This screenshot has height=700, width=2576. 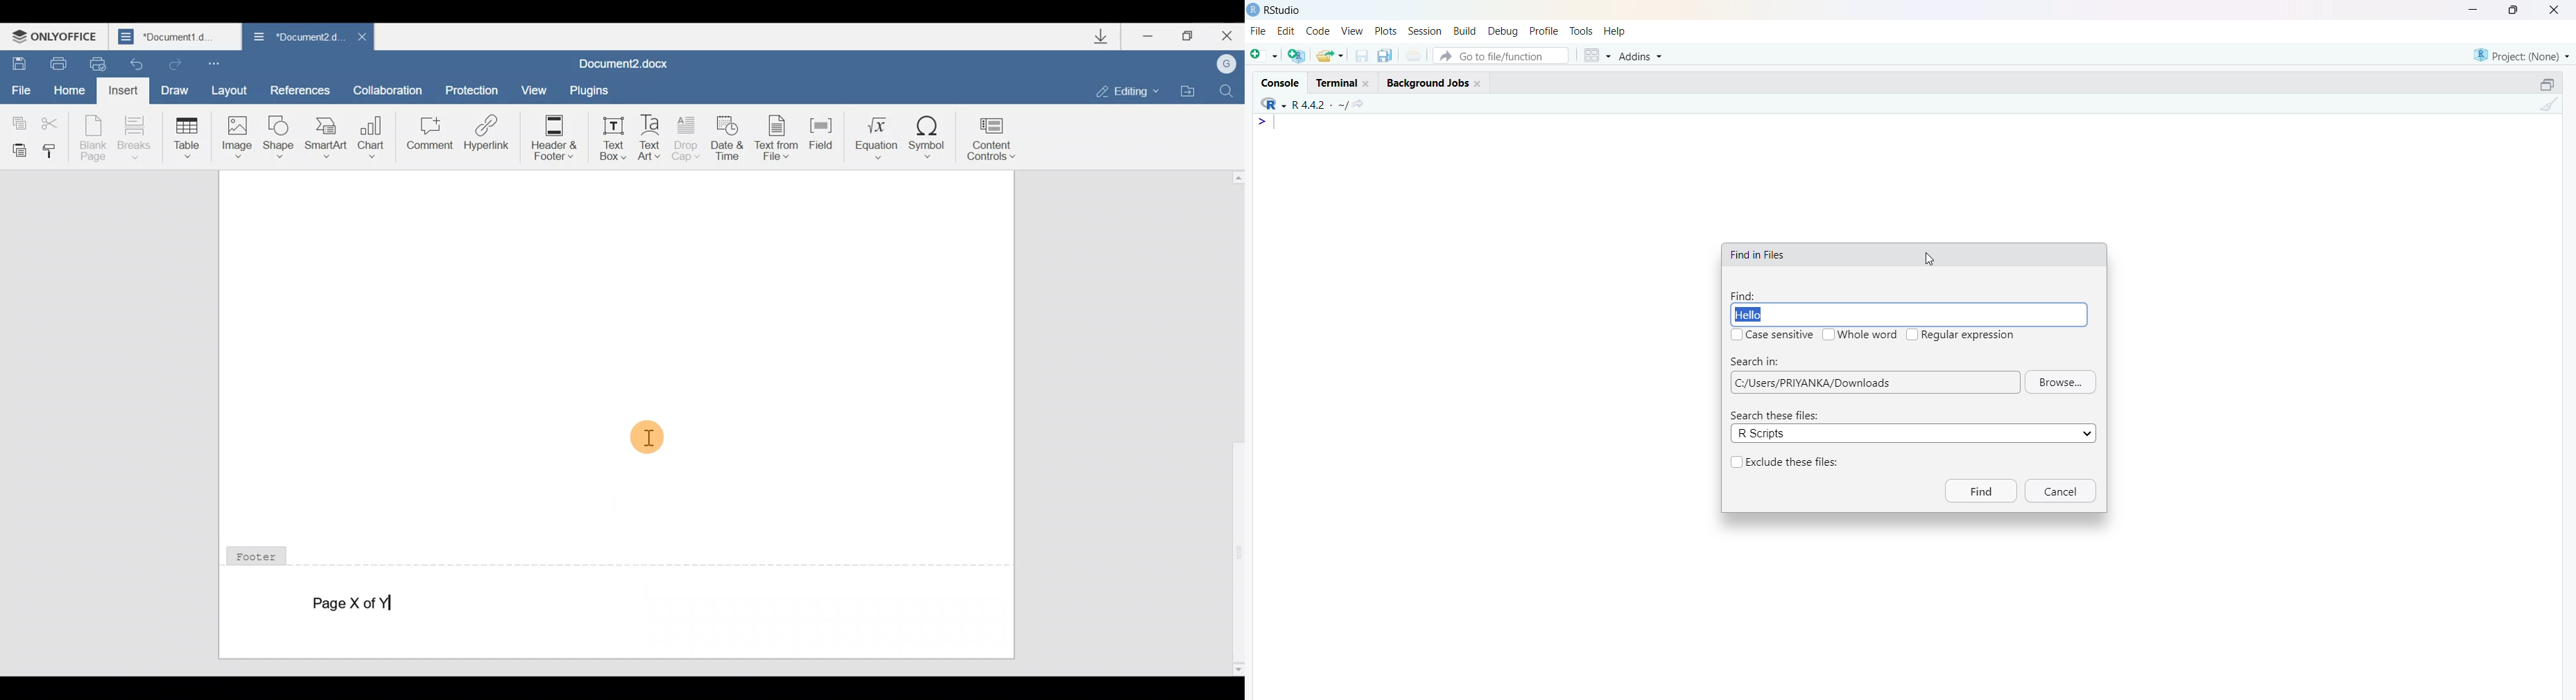 What do you see at coordinates (1467, 31) in the screenshot?
I see `build` at bounding box center [1467, 31].